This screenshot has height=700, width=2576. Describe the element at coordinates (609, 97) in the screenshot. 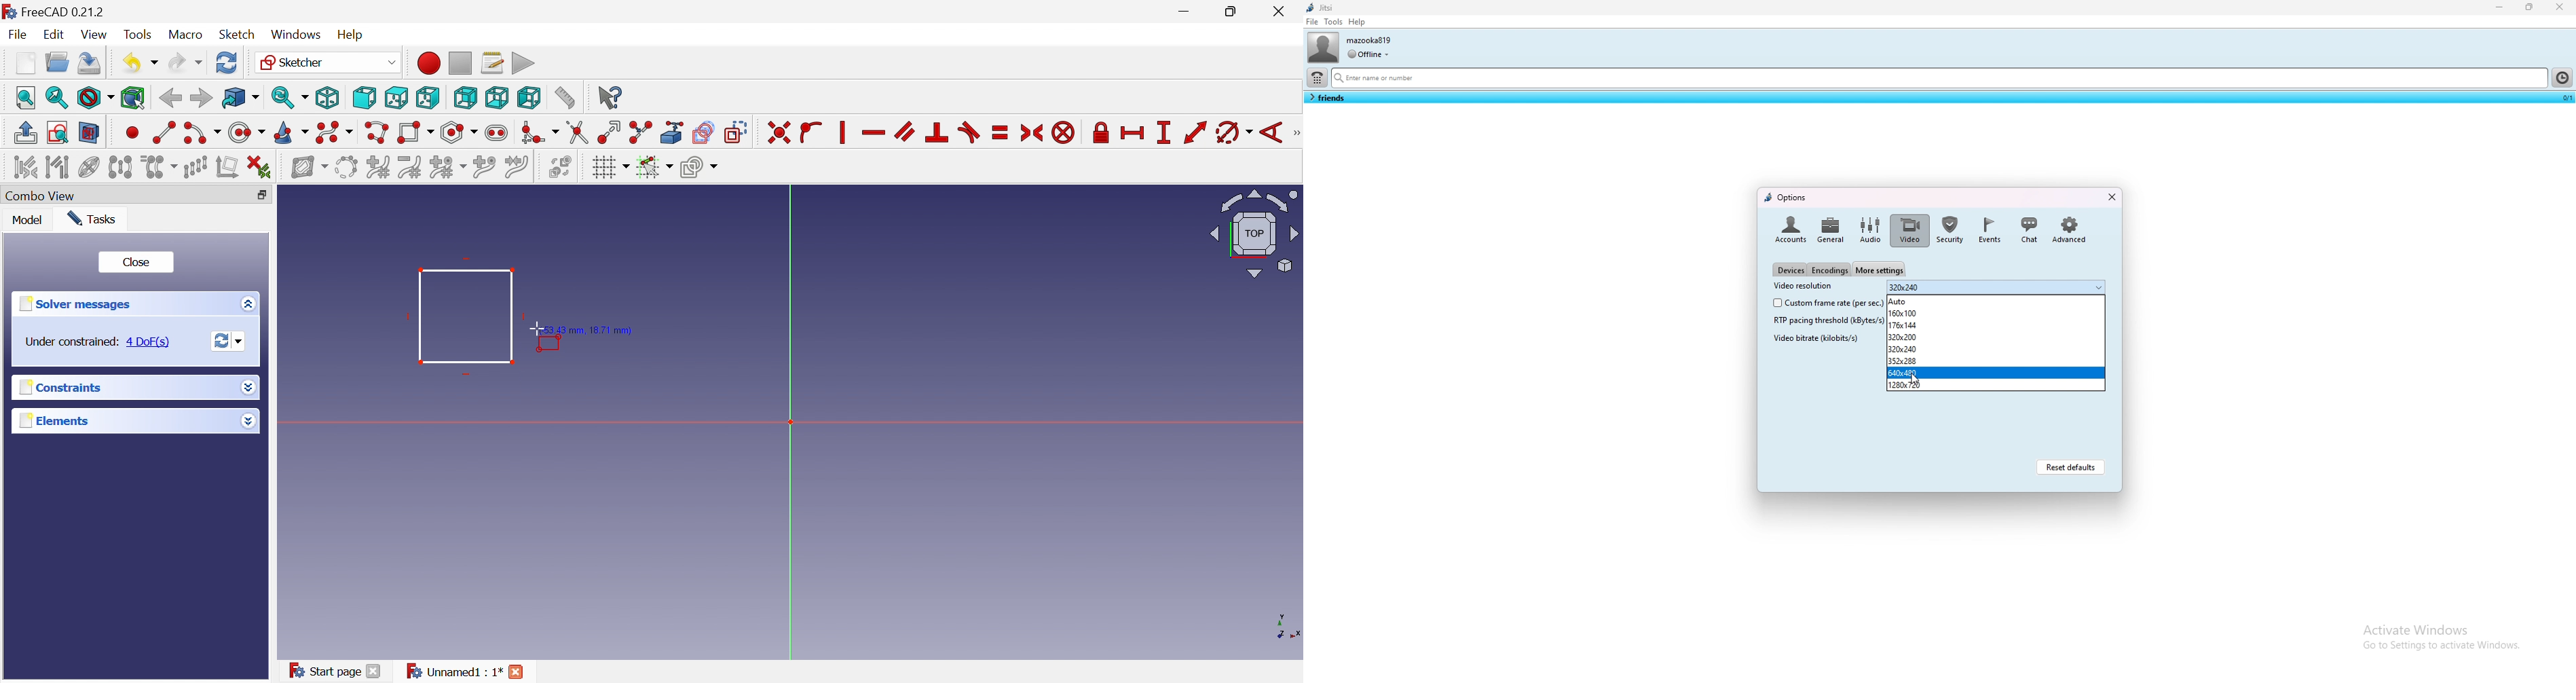

I see `What's this?` at that location.